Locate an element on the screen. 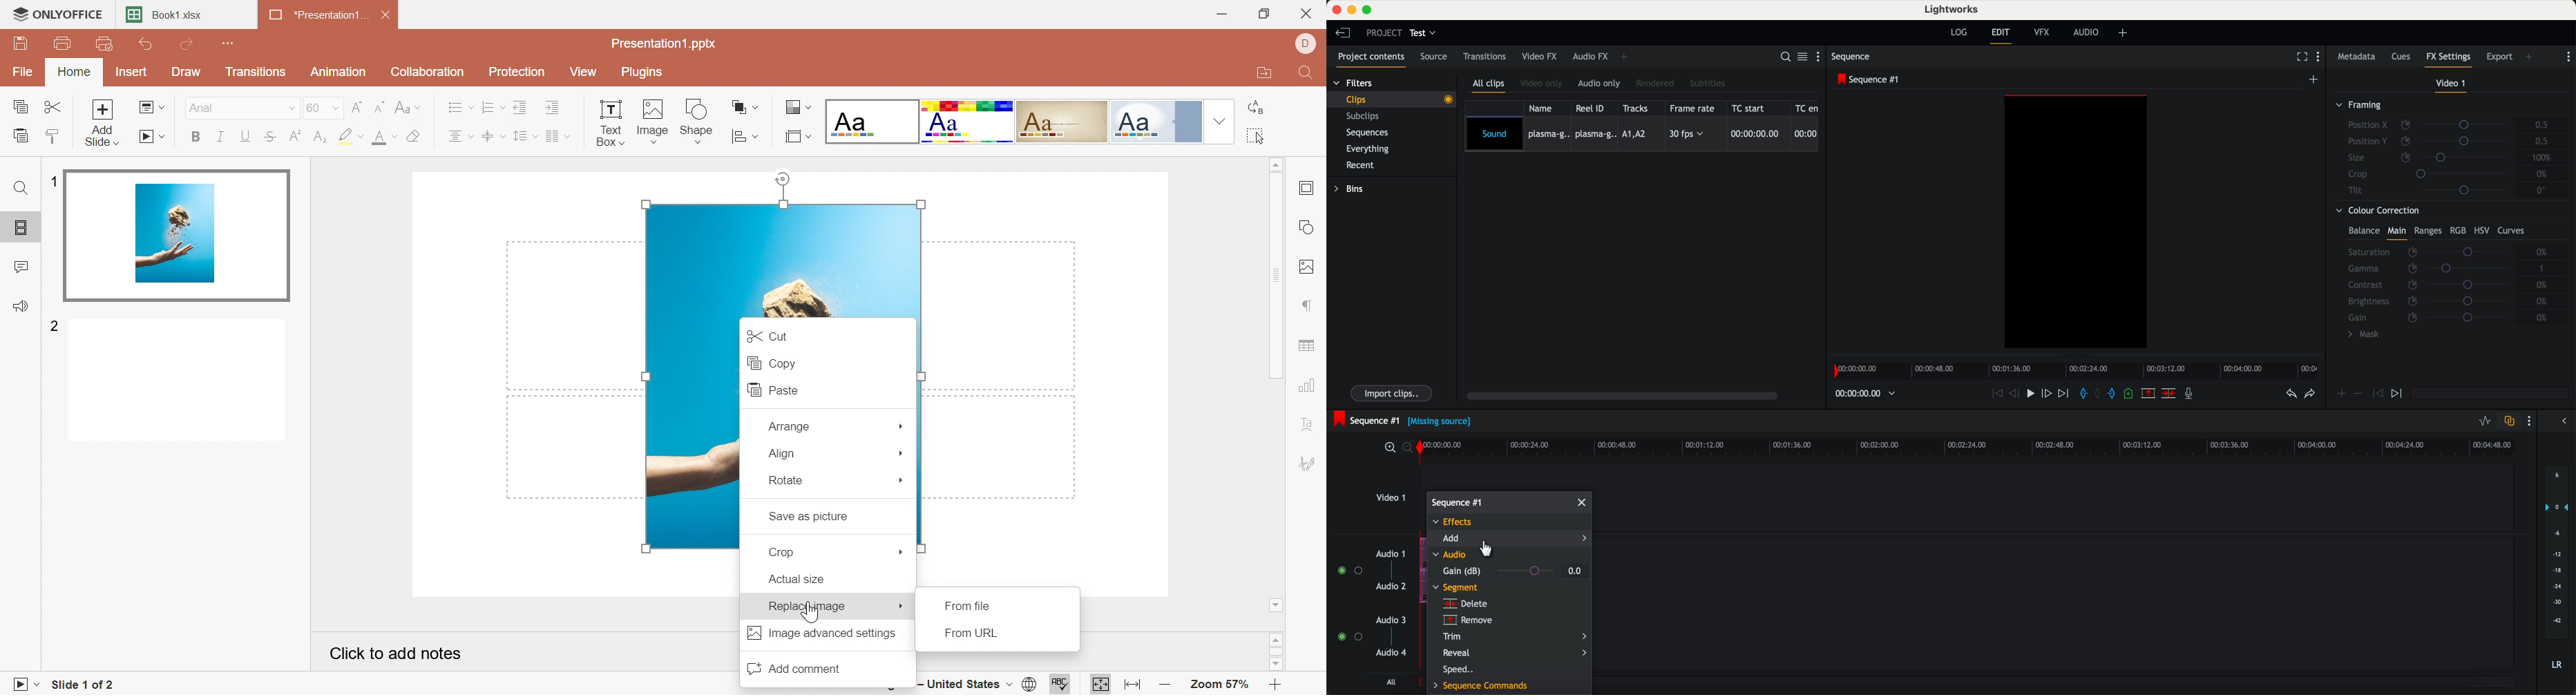 This screenshot has width=2576, height=700. sequence #1 is located at coordinates (1366, 419).